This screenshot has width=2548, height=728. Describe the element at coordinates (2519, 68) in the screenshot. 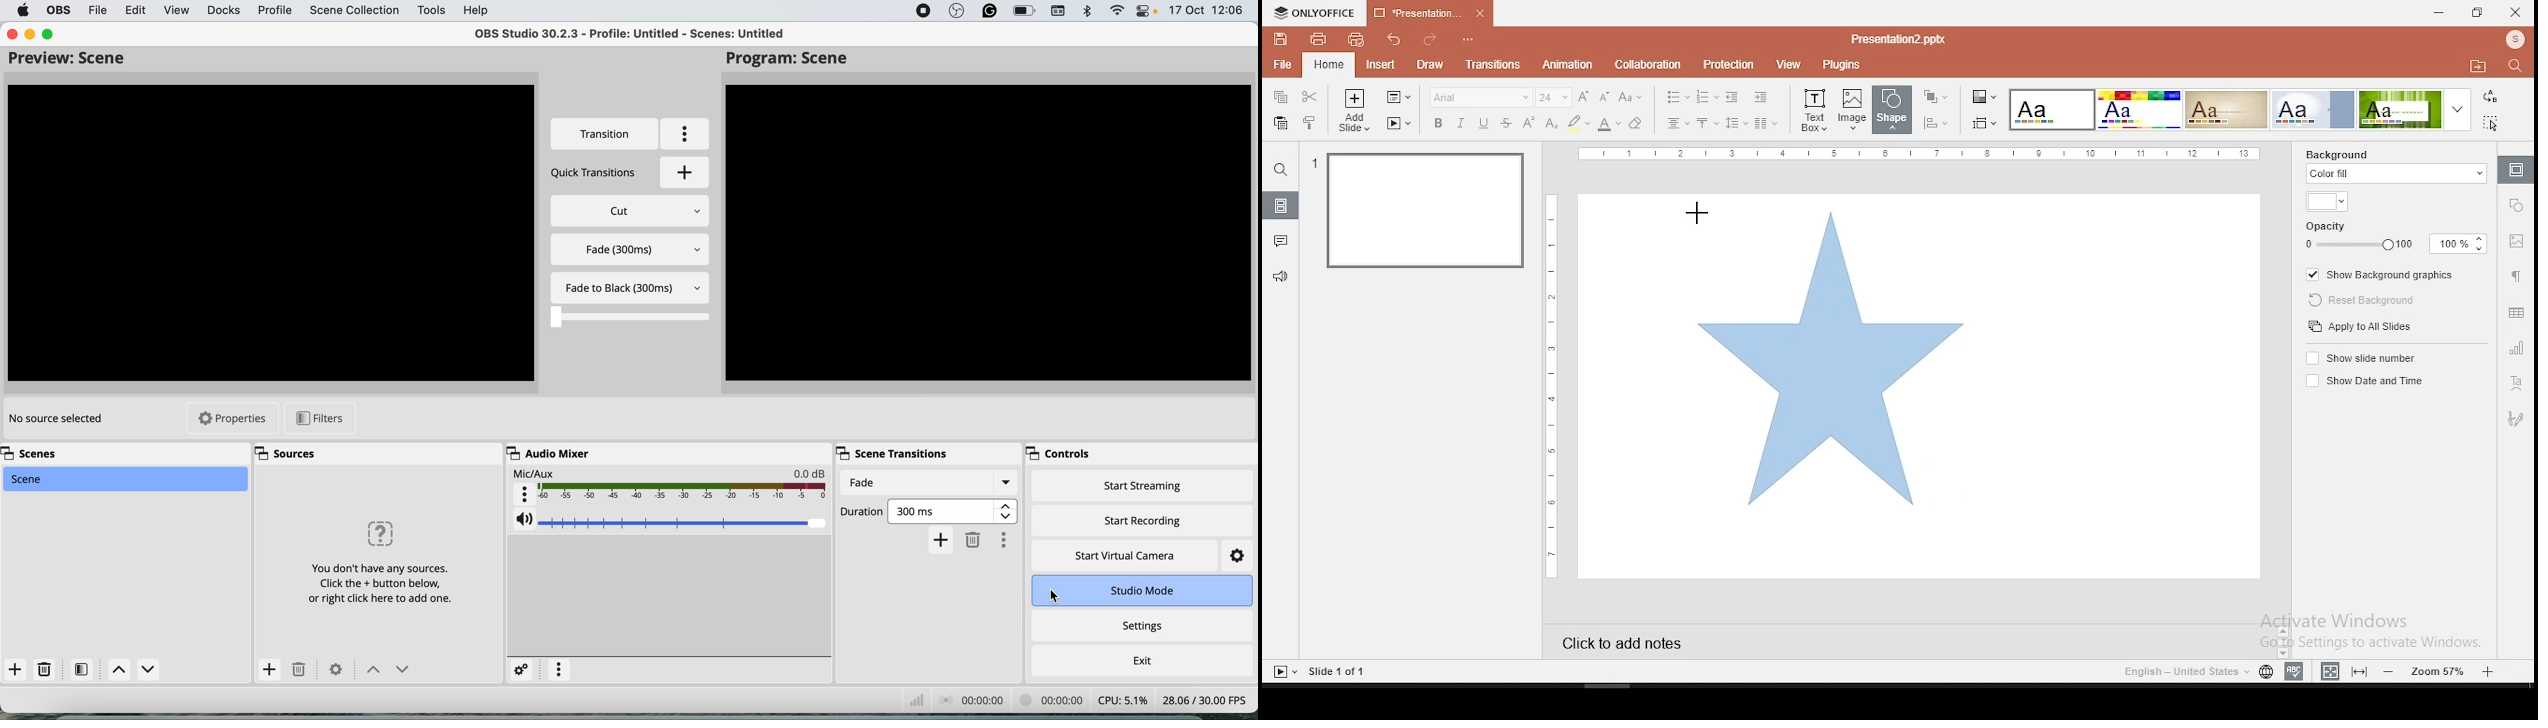

I see `find` at that location.